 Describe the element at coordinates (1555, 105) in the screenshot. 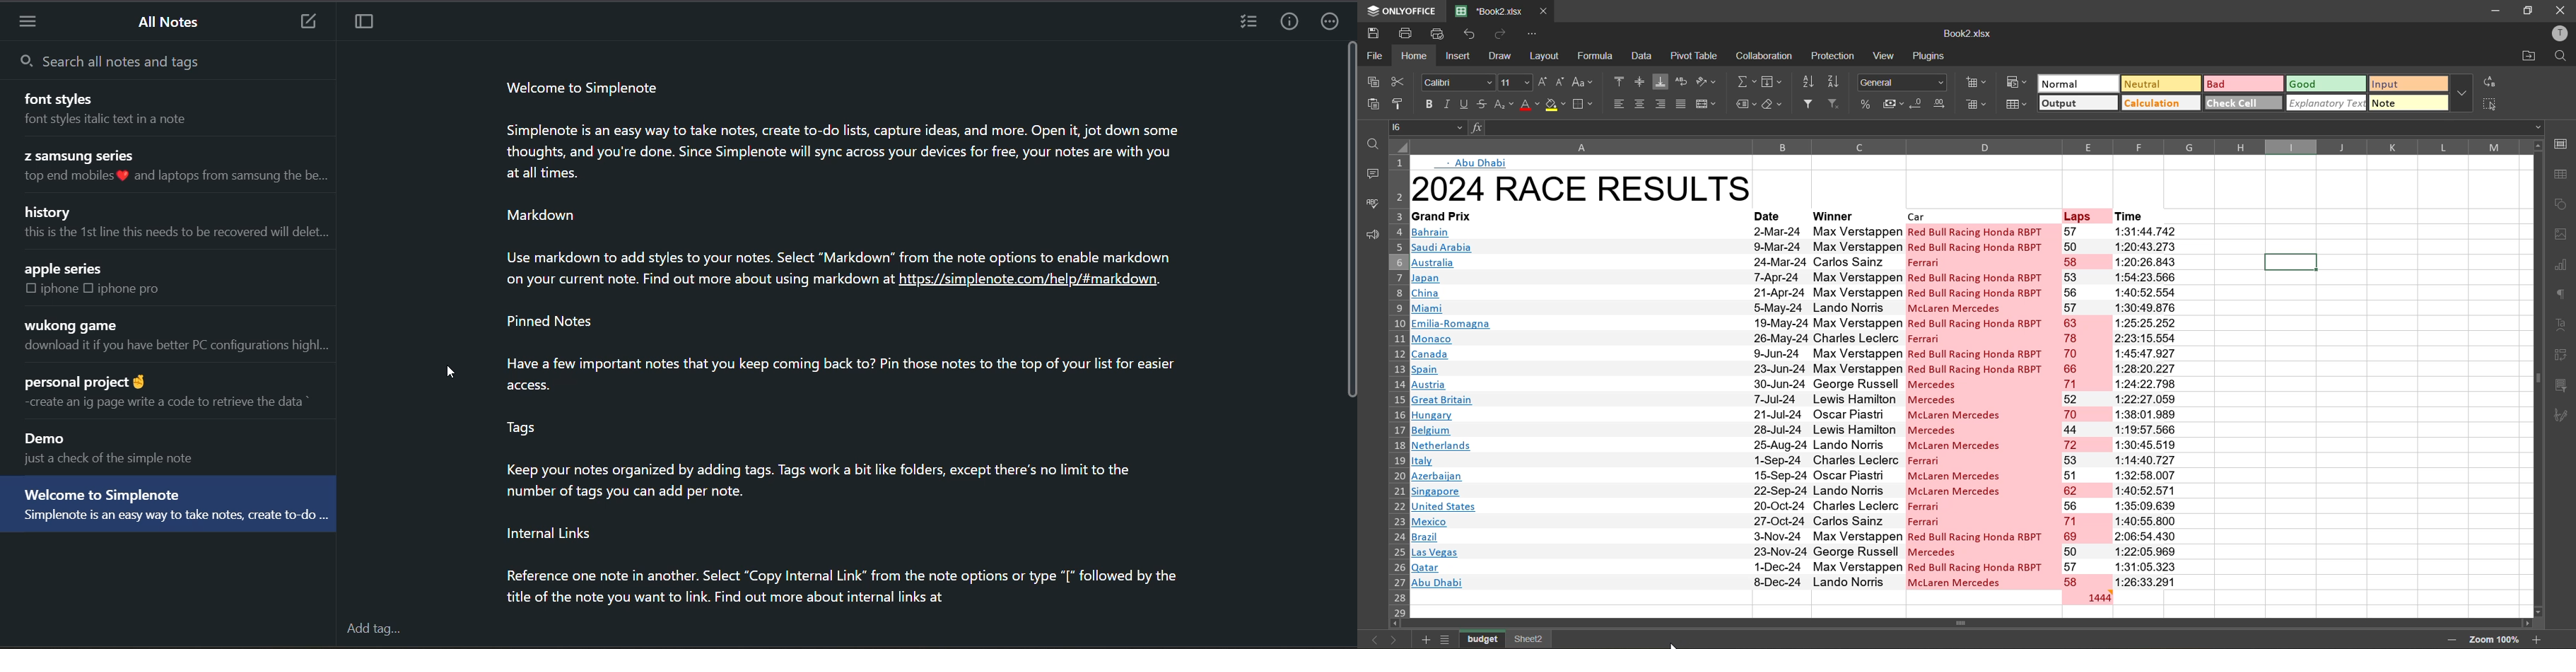

I see `fill color` at that location.